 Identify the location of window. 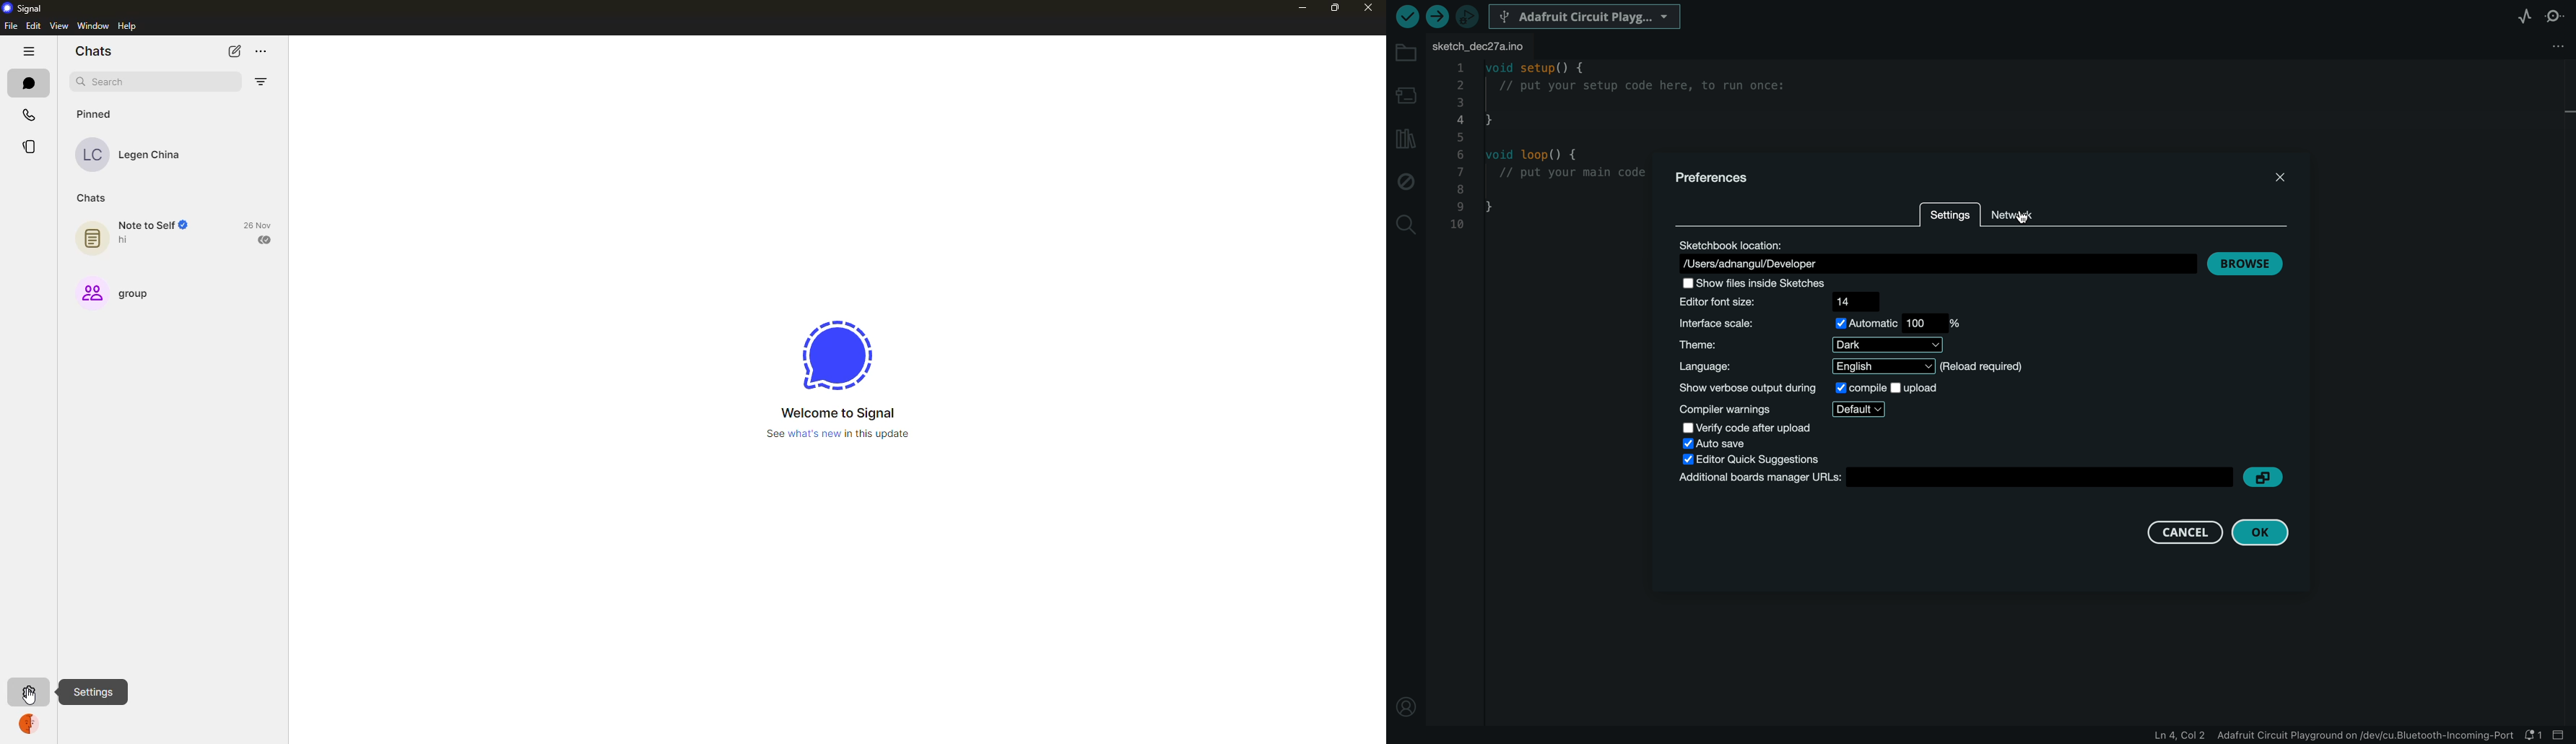
(89, 27).